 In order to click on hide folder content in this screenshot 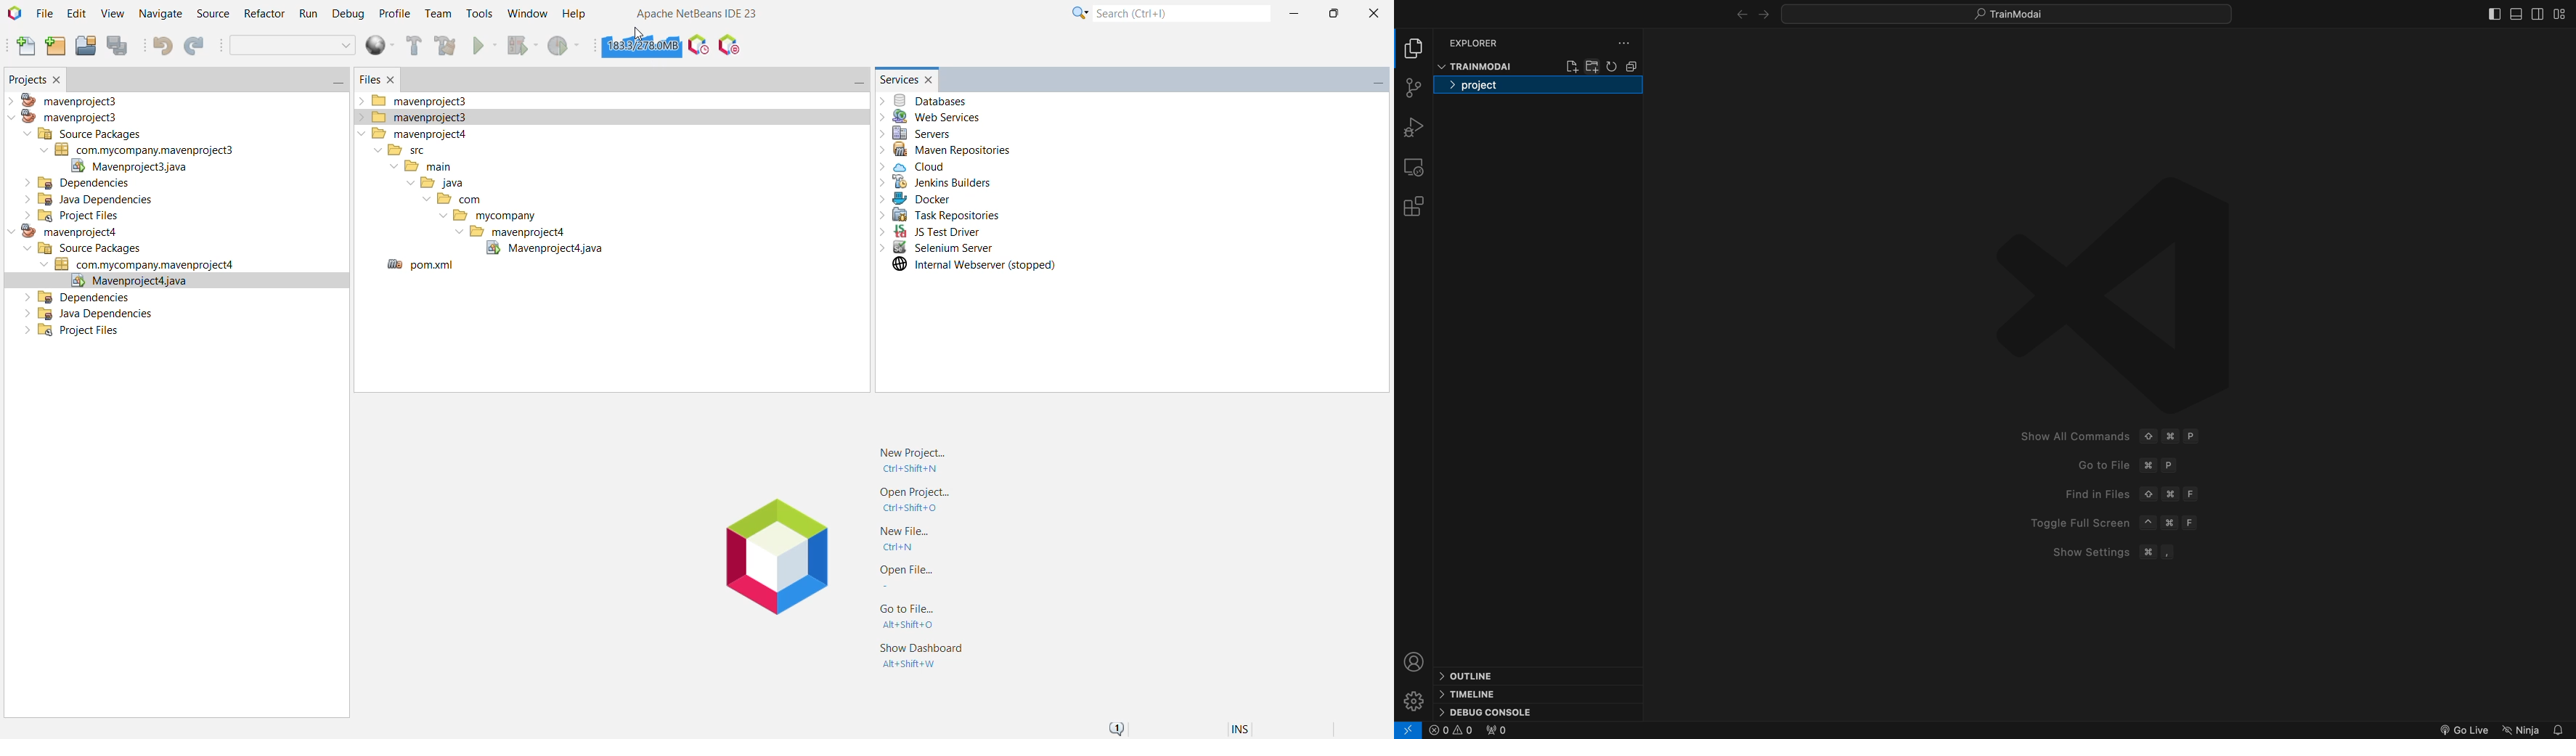, I will do `click(1632, 66)`.